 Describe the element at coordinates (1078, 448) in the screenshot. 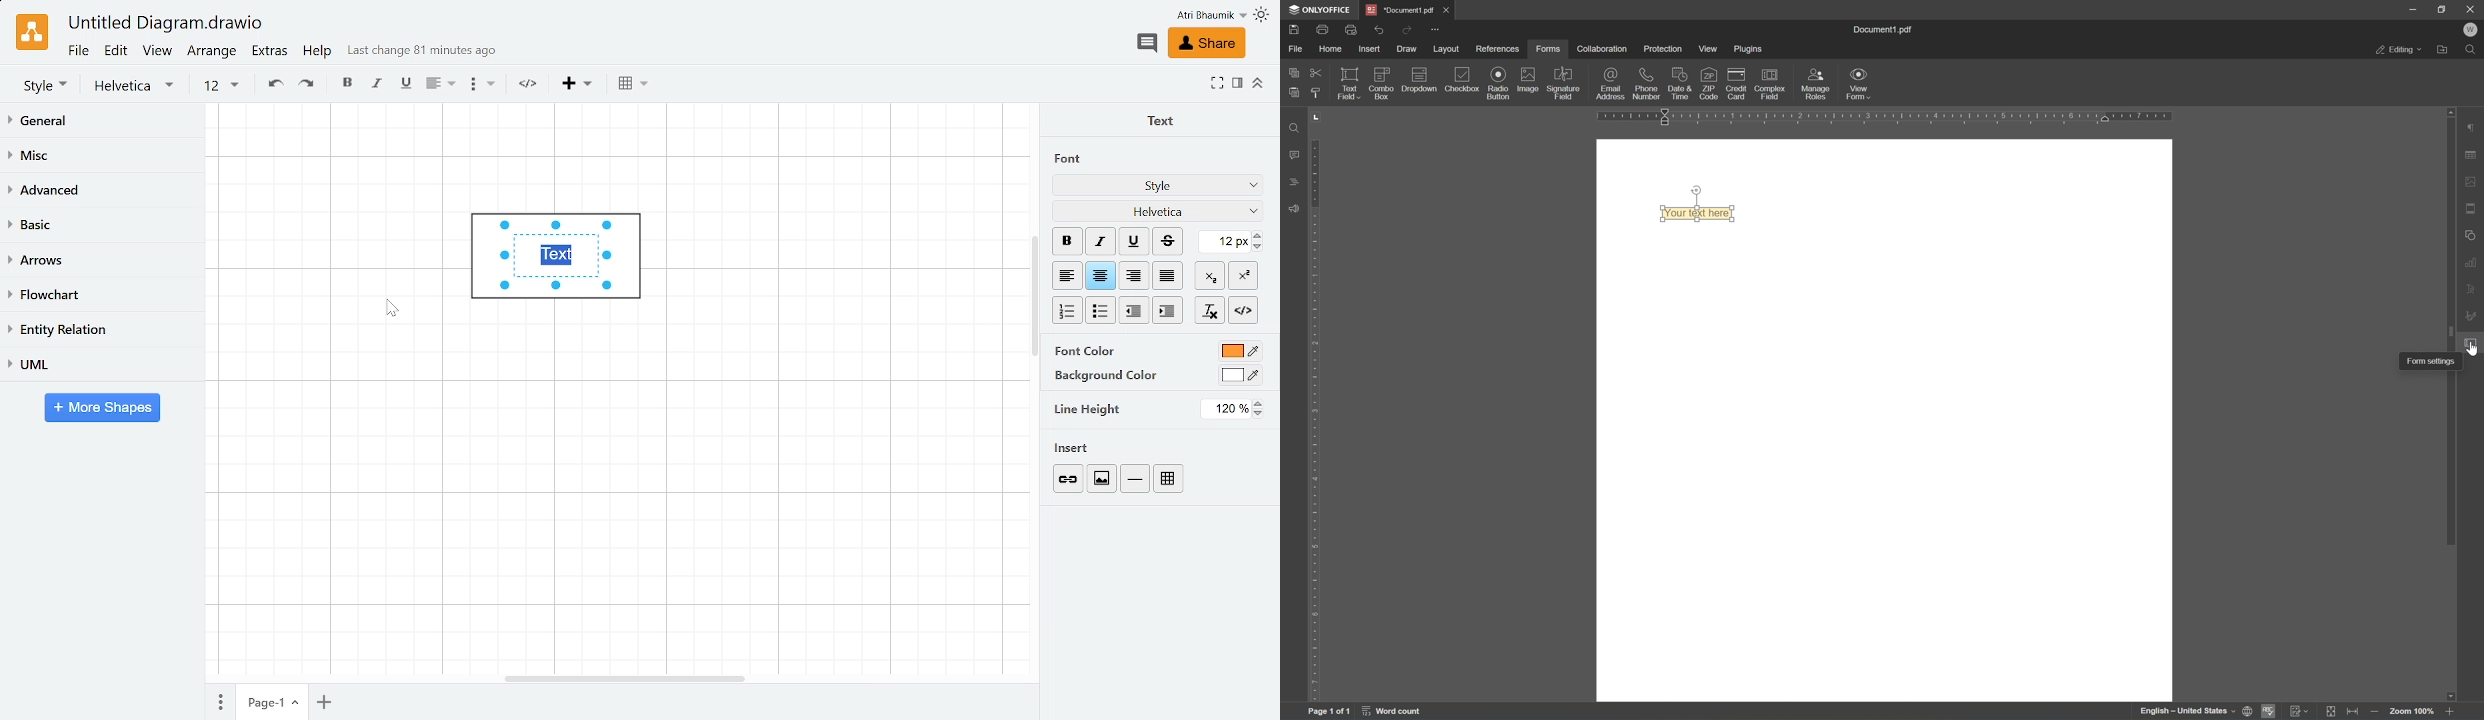

I see `insert` at that location.